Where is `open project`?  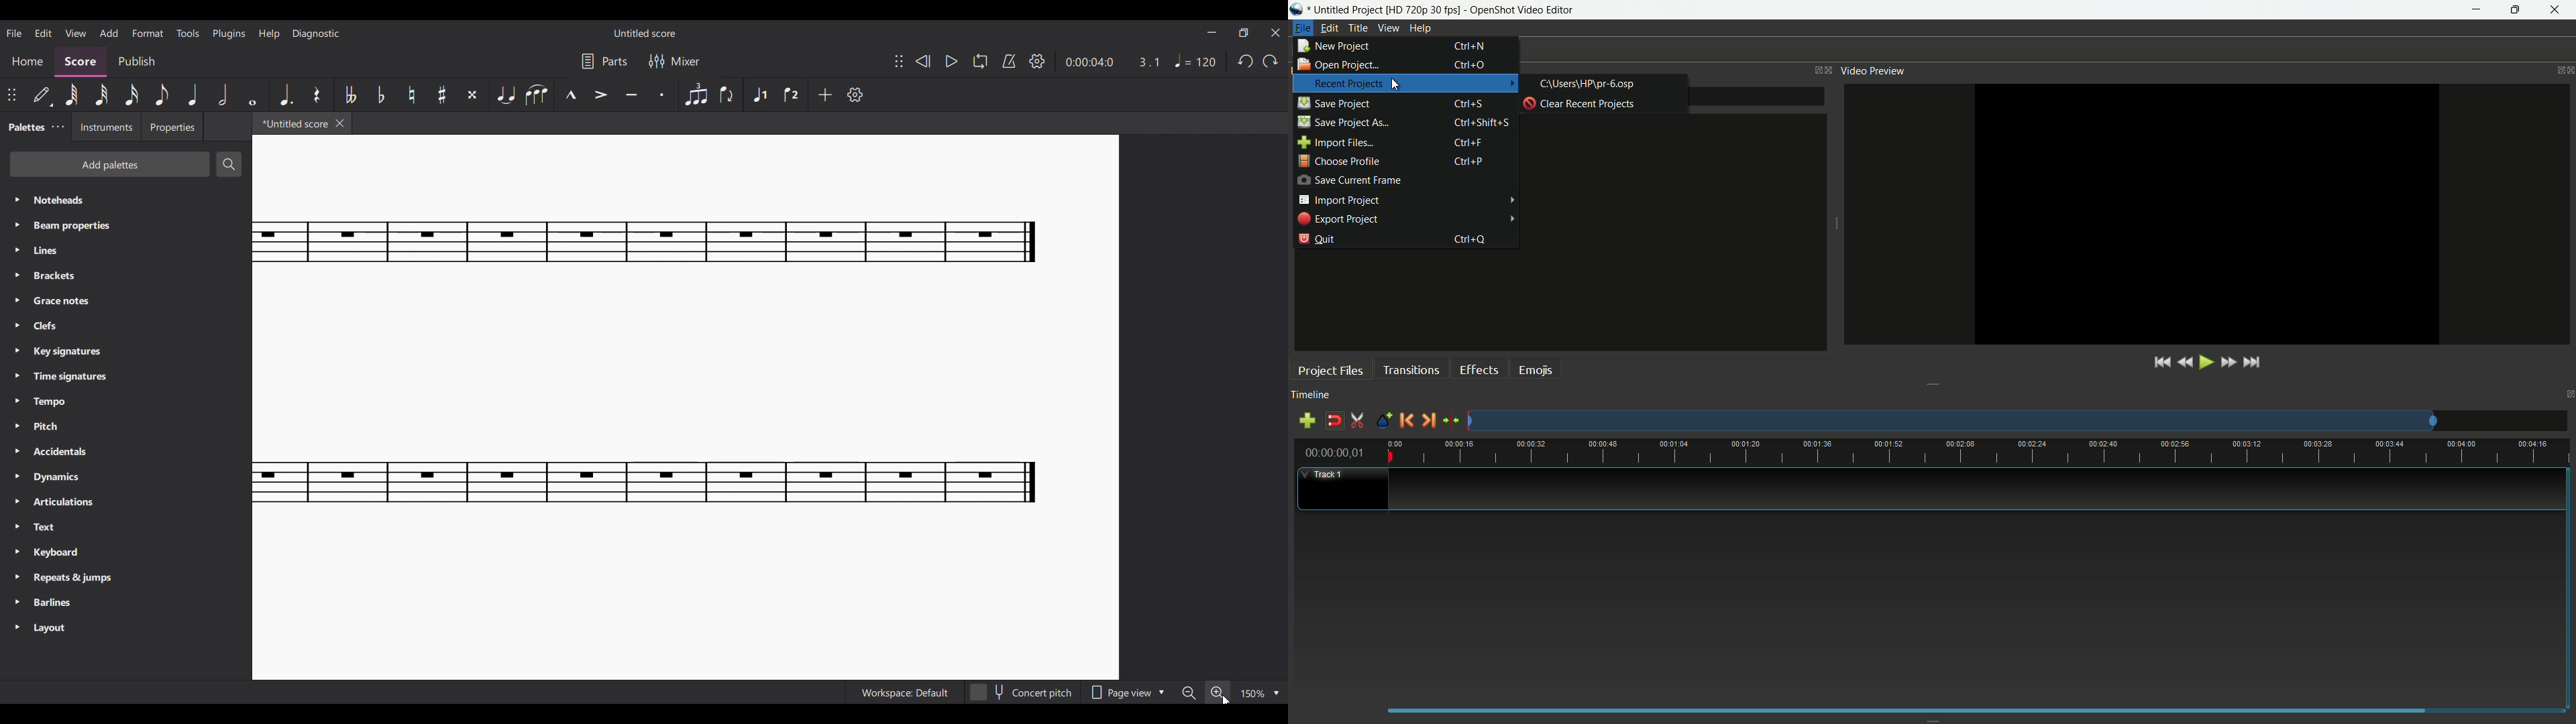 open project is located at coordinates (1337, 64).